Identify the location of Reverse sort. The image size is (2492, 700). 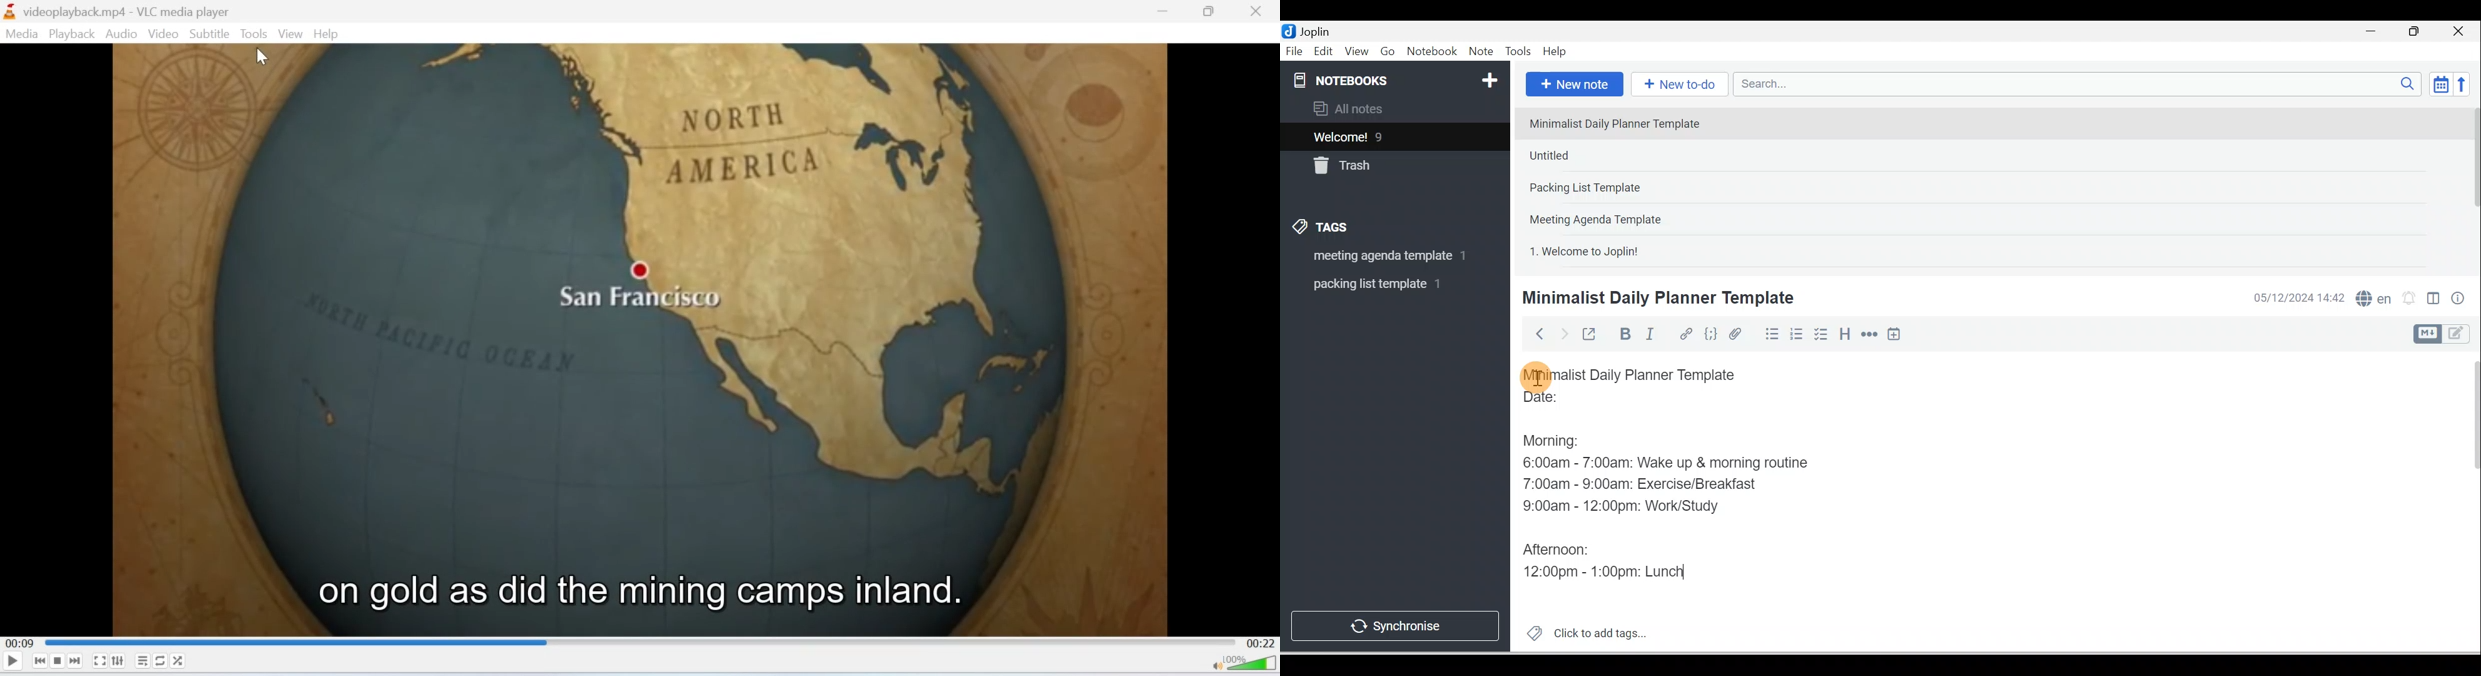
(2466, 84).